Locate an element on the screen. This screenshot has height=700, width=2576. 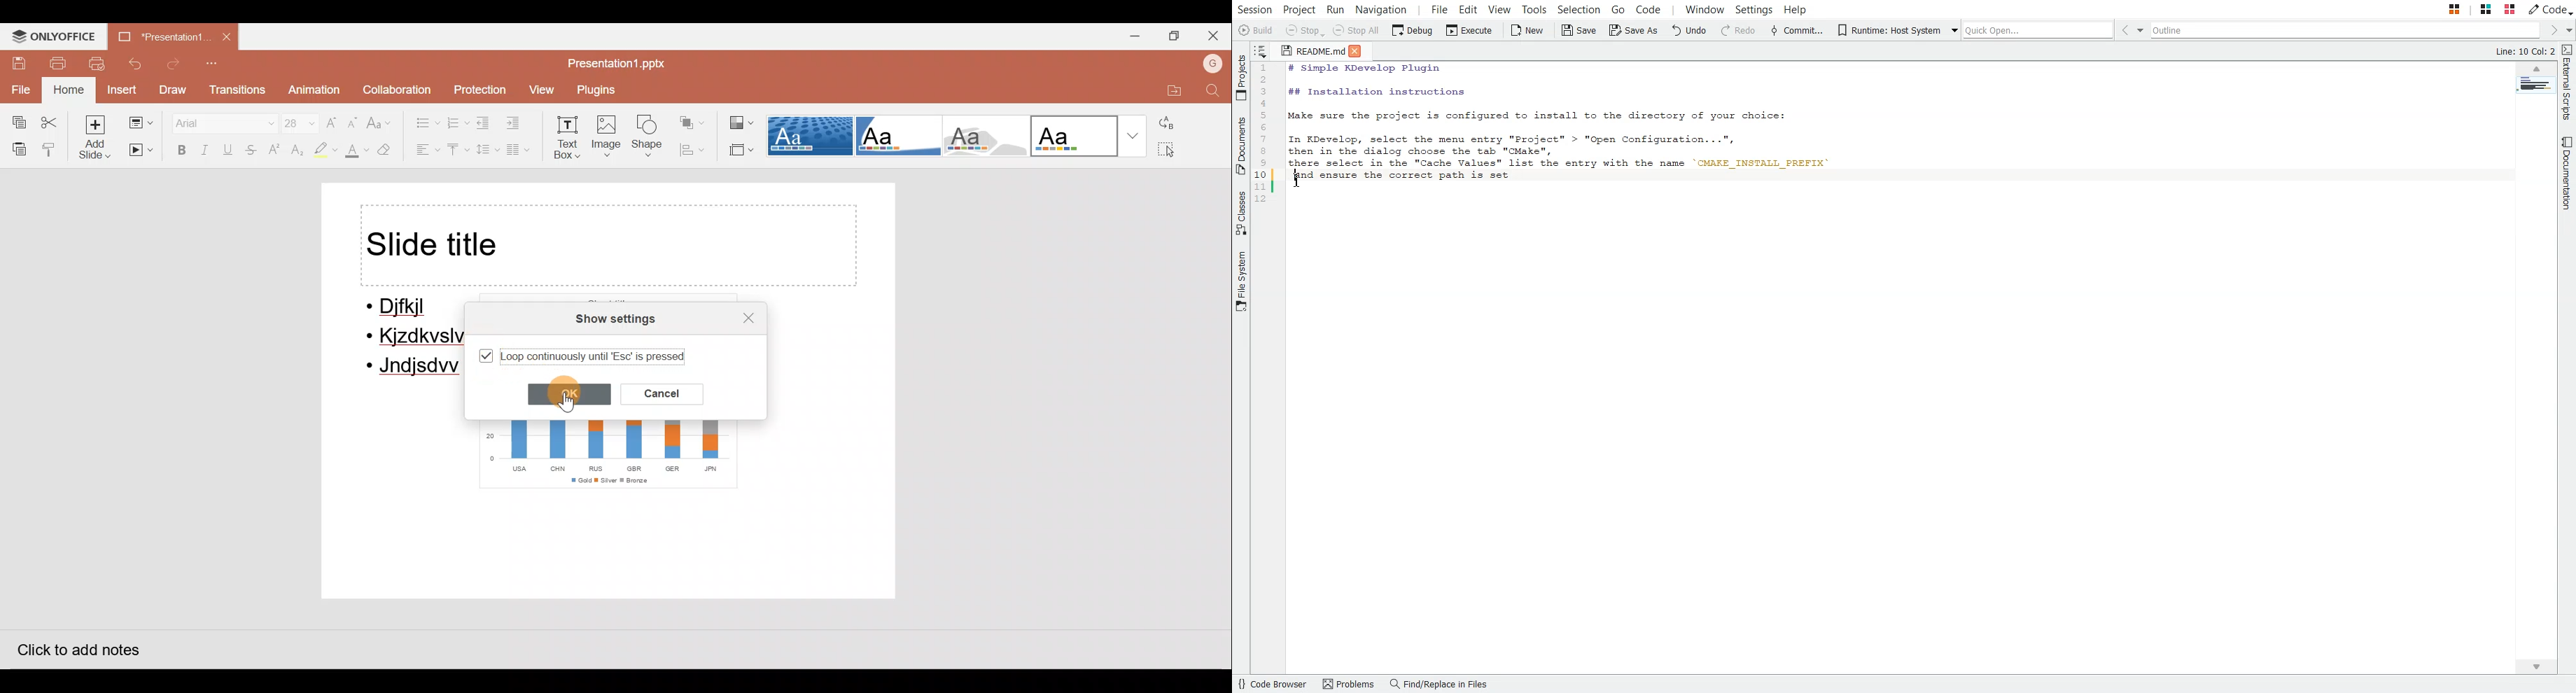
Cancel is located at coordinates (665, 394).